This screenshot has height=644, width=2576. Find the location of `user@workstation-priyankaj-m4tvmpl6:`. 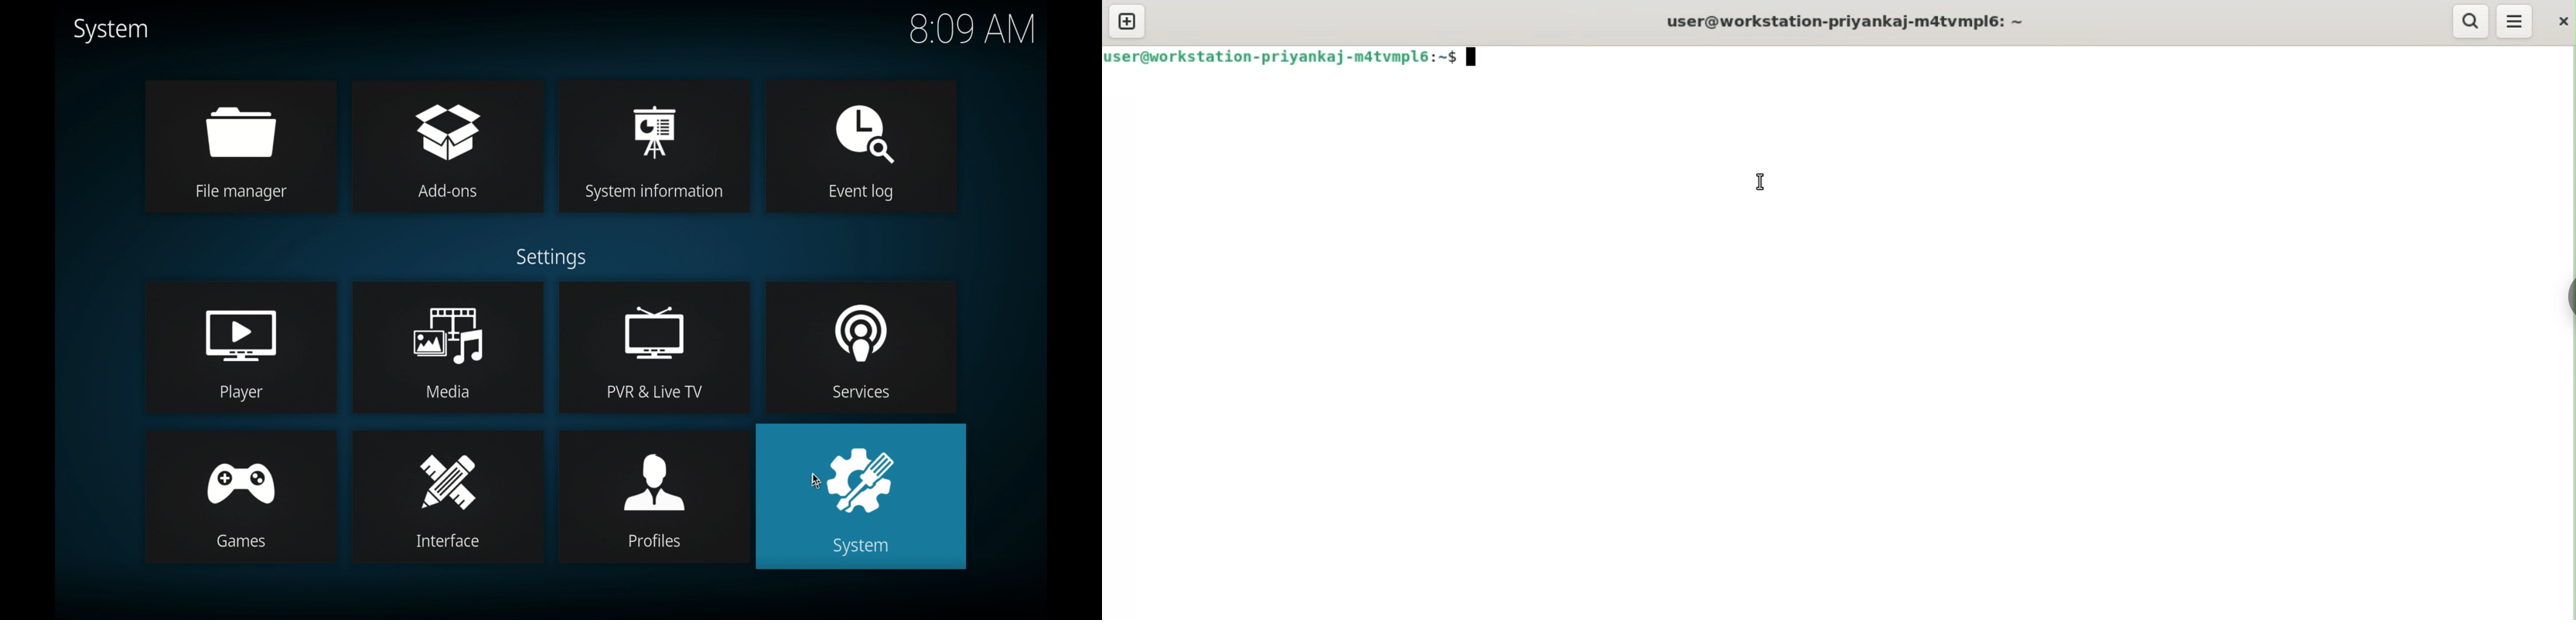

user@workstation-priyankaj-m4tvmpl6: is located at coordinates (1845, 19).